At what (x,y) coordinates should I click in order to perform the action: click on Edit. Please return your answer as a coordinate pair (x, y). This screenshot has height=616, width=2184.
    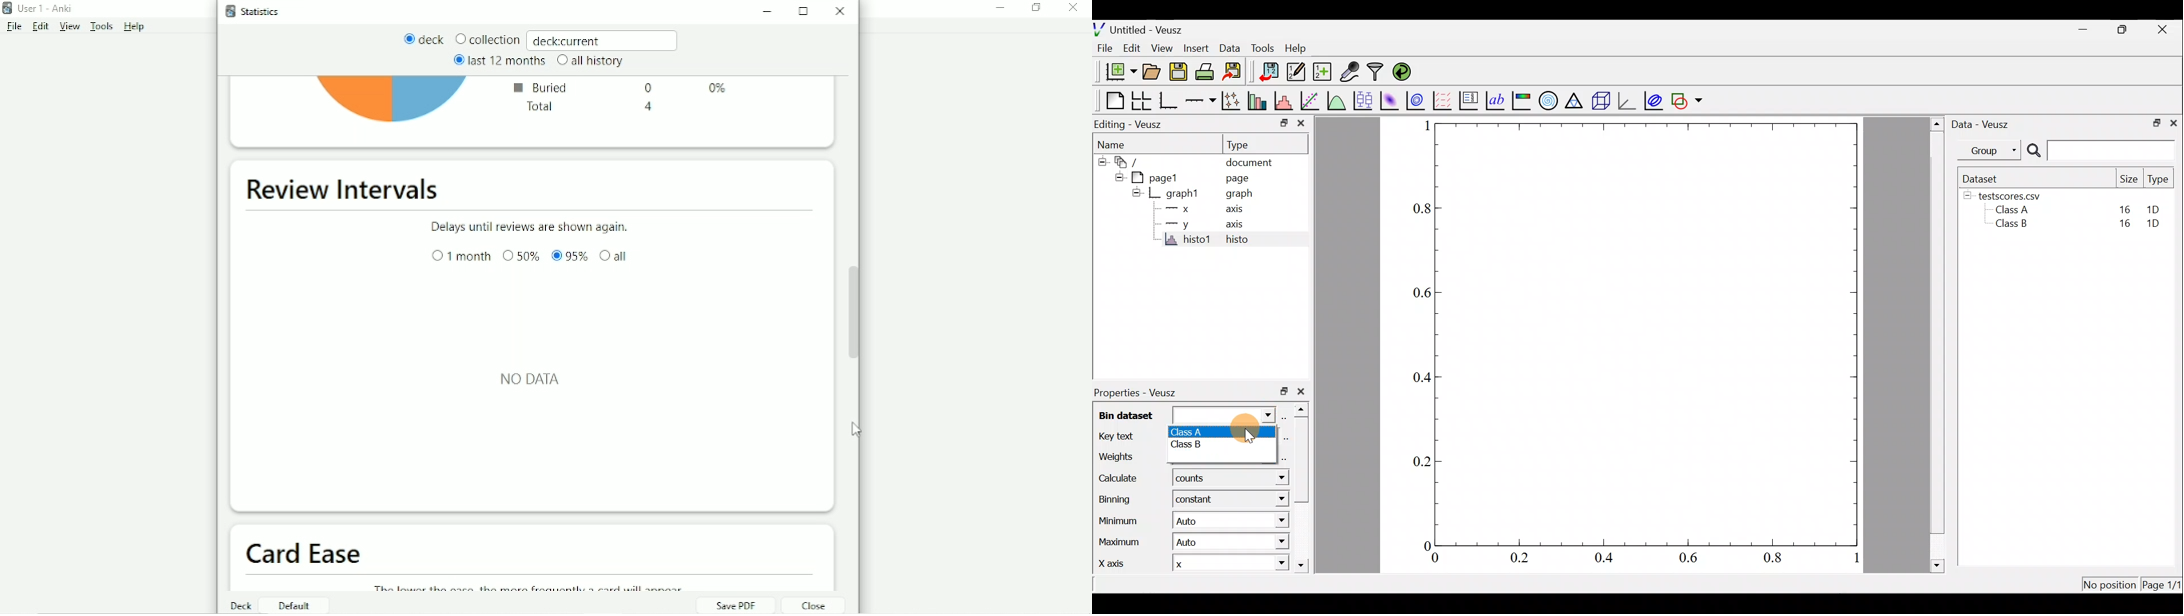
    Looking at the image, I should click on (41, 27).